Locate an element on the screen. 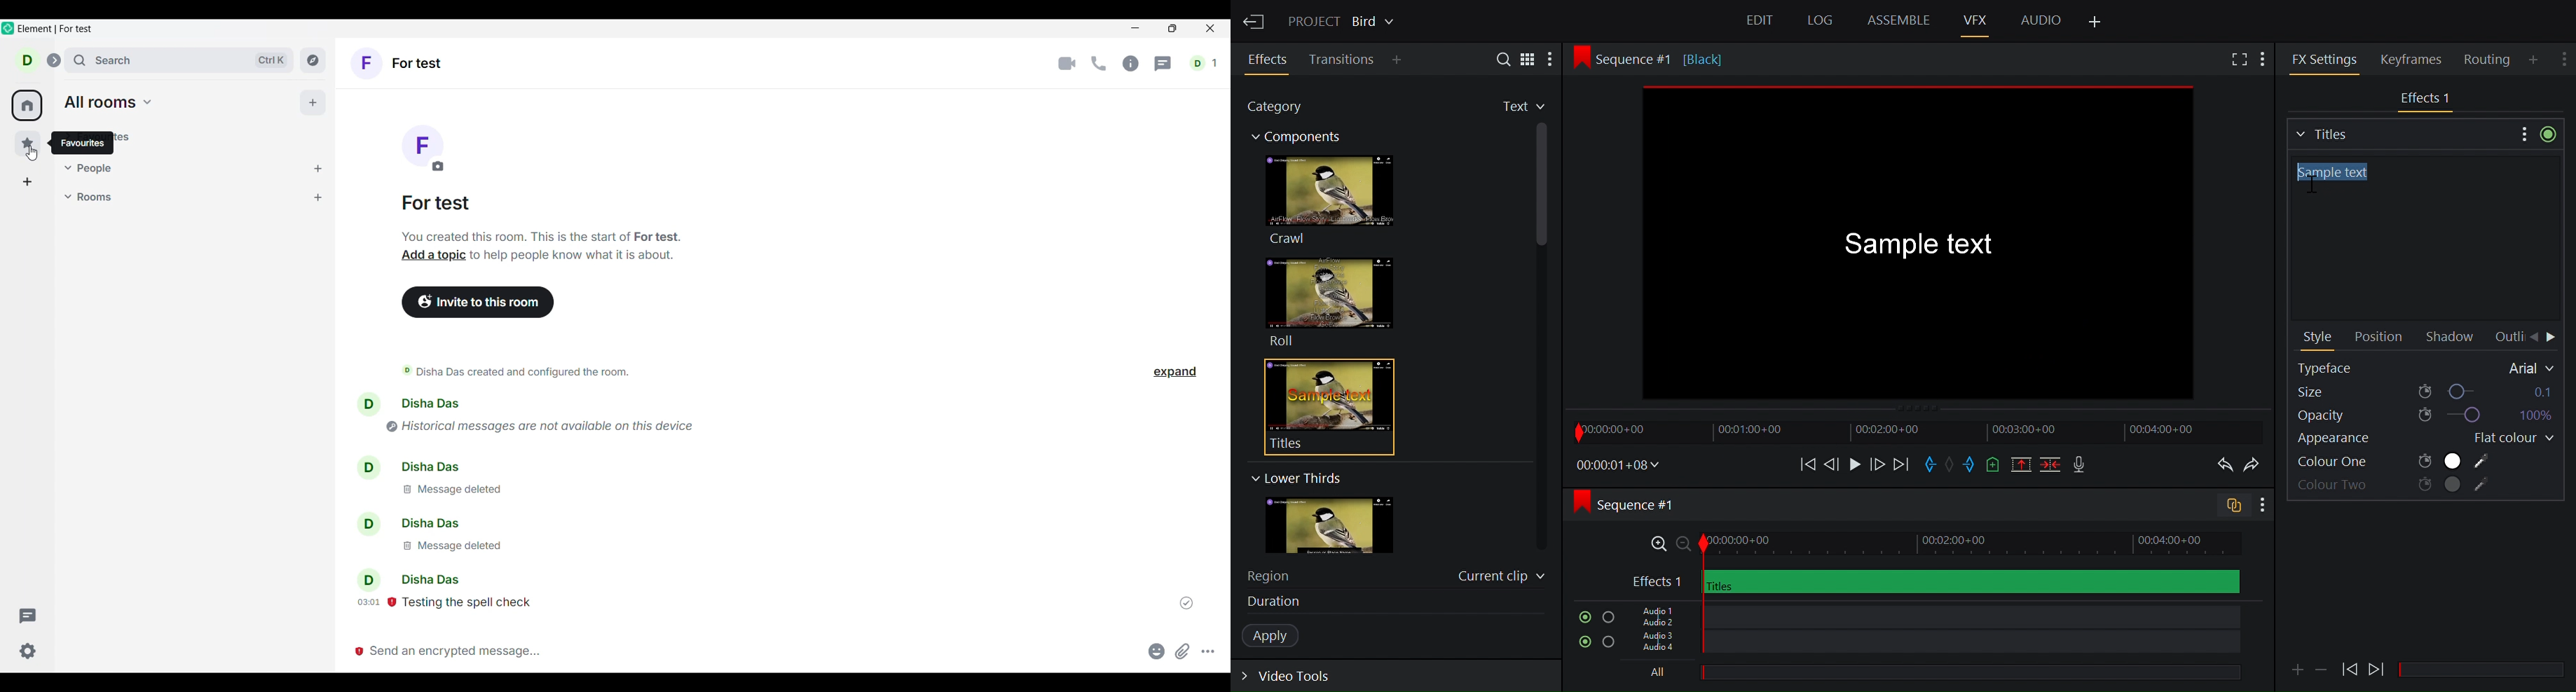 This screenshot has height=700, width=2576. Region is located at coordinates (1276, 574).